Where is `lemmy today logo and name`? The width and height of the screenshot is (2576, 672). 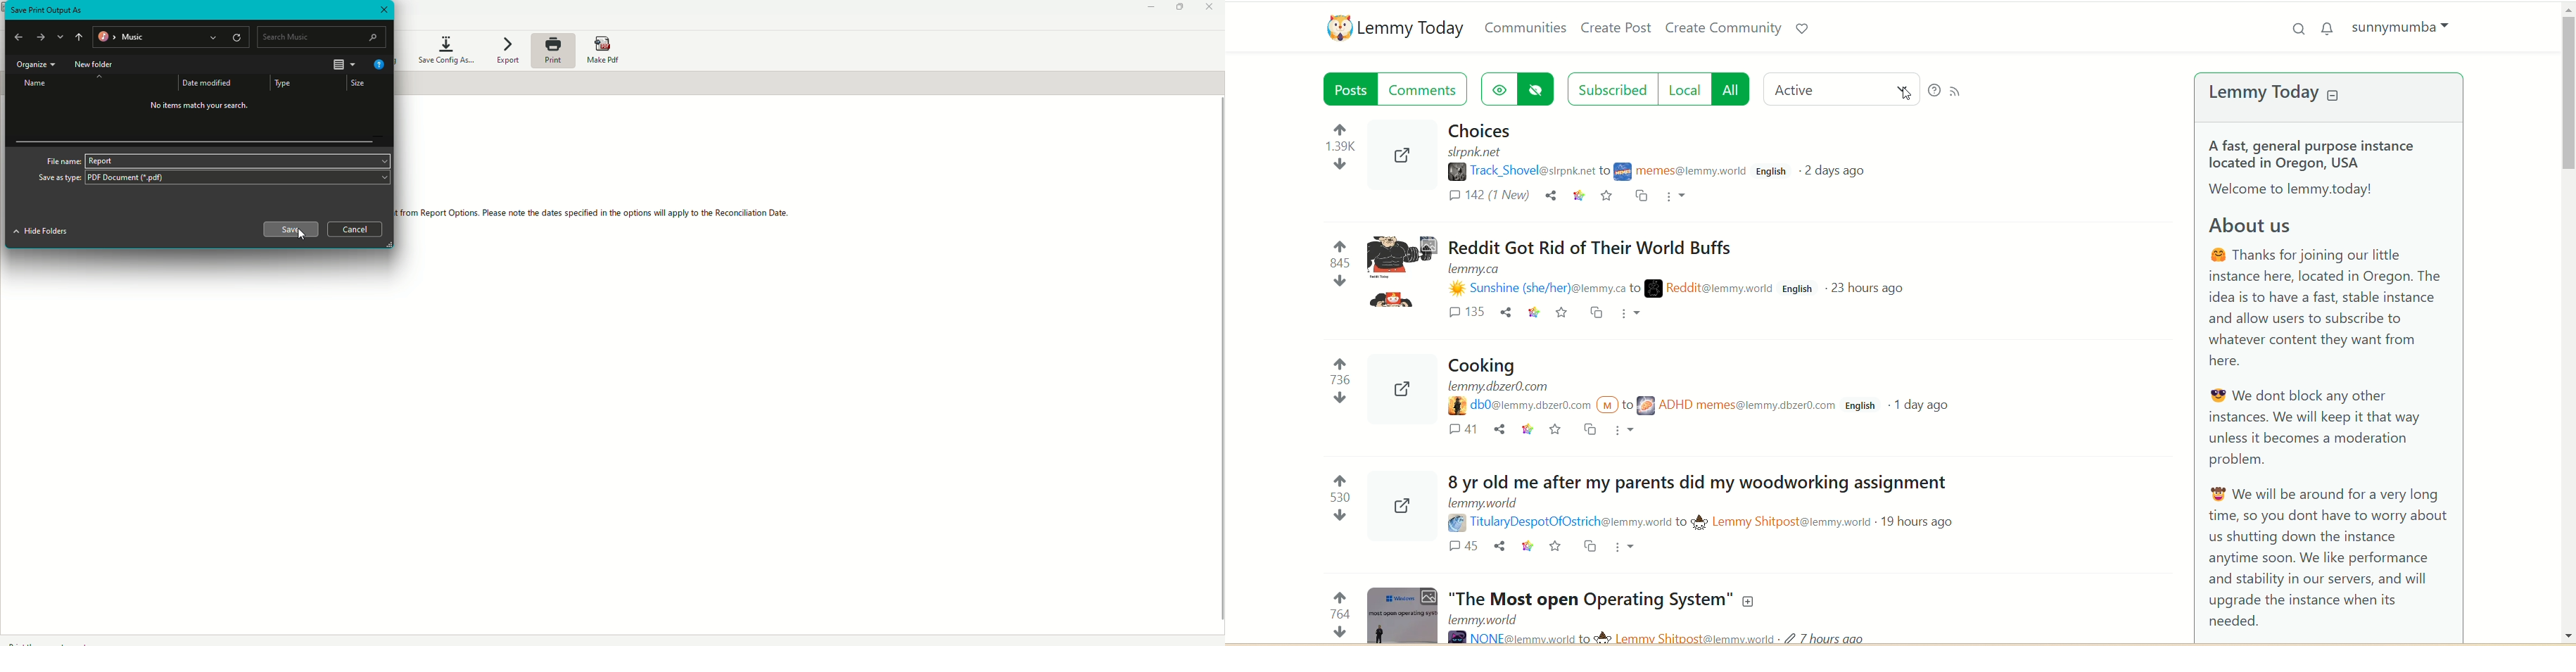
lemmy today logo and name is located at coordinates (1397, 27).